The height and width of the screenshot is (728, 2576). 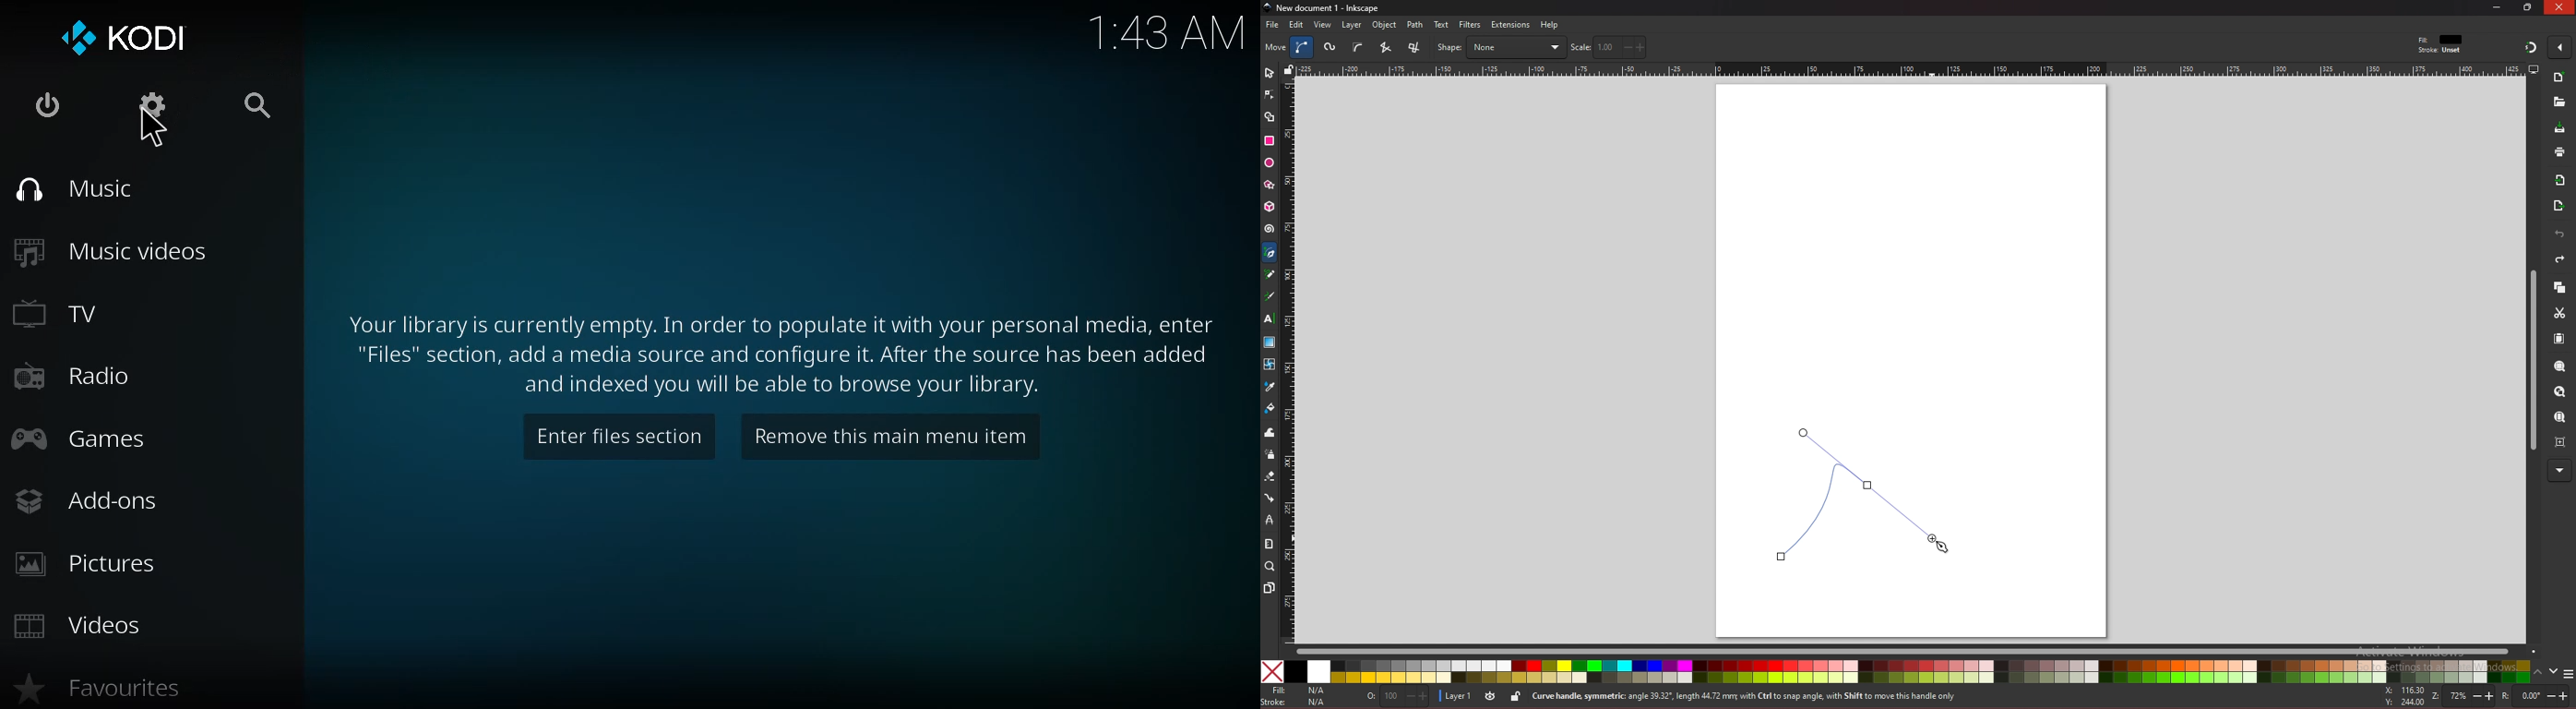 I want to click on filters, so click(x=1471, y=25).